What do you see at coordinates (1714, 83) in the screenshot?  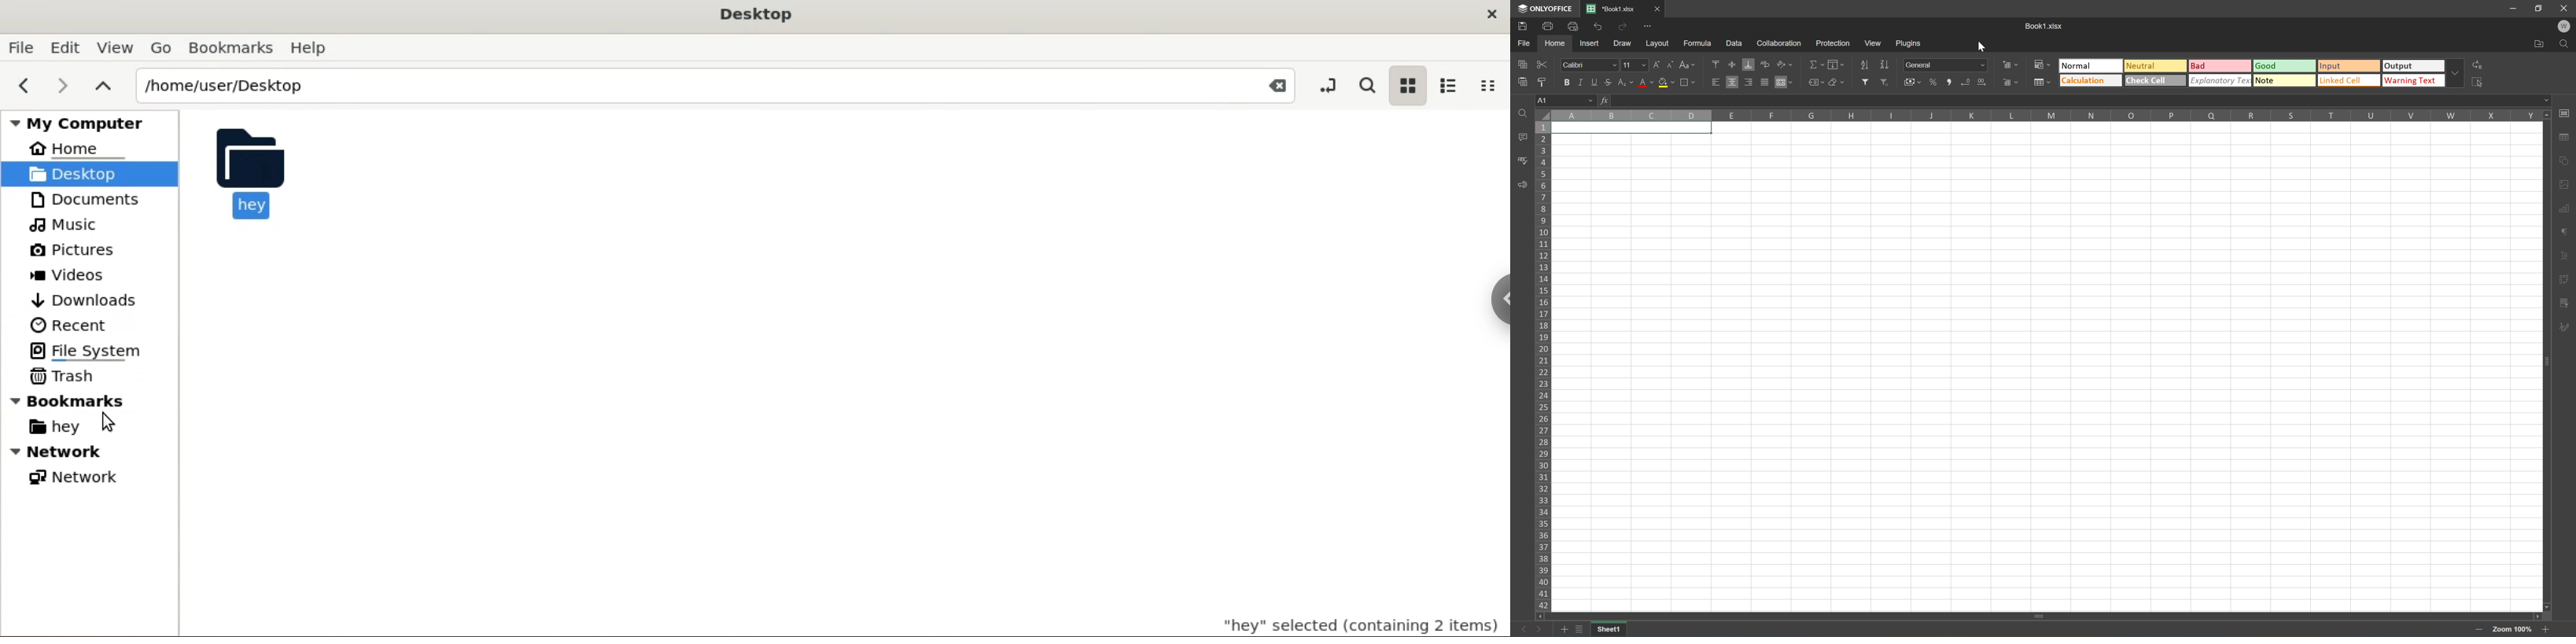 I see `Align left` at bounding box center [1714, 83].